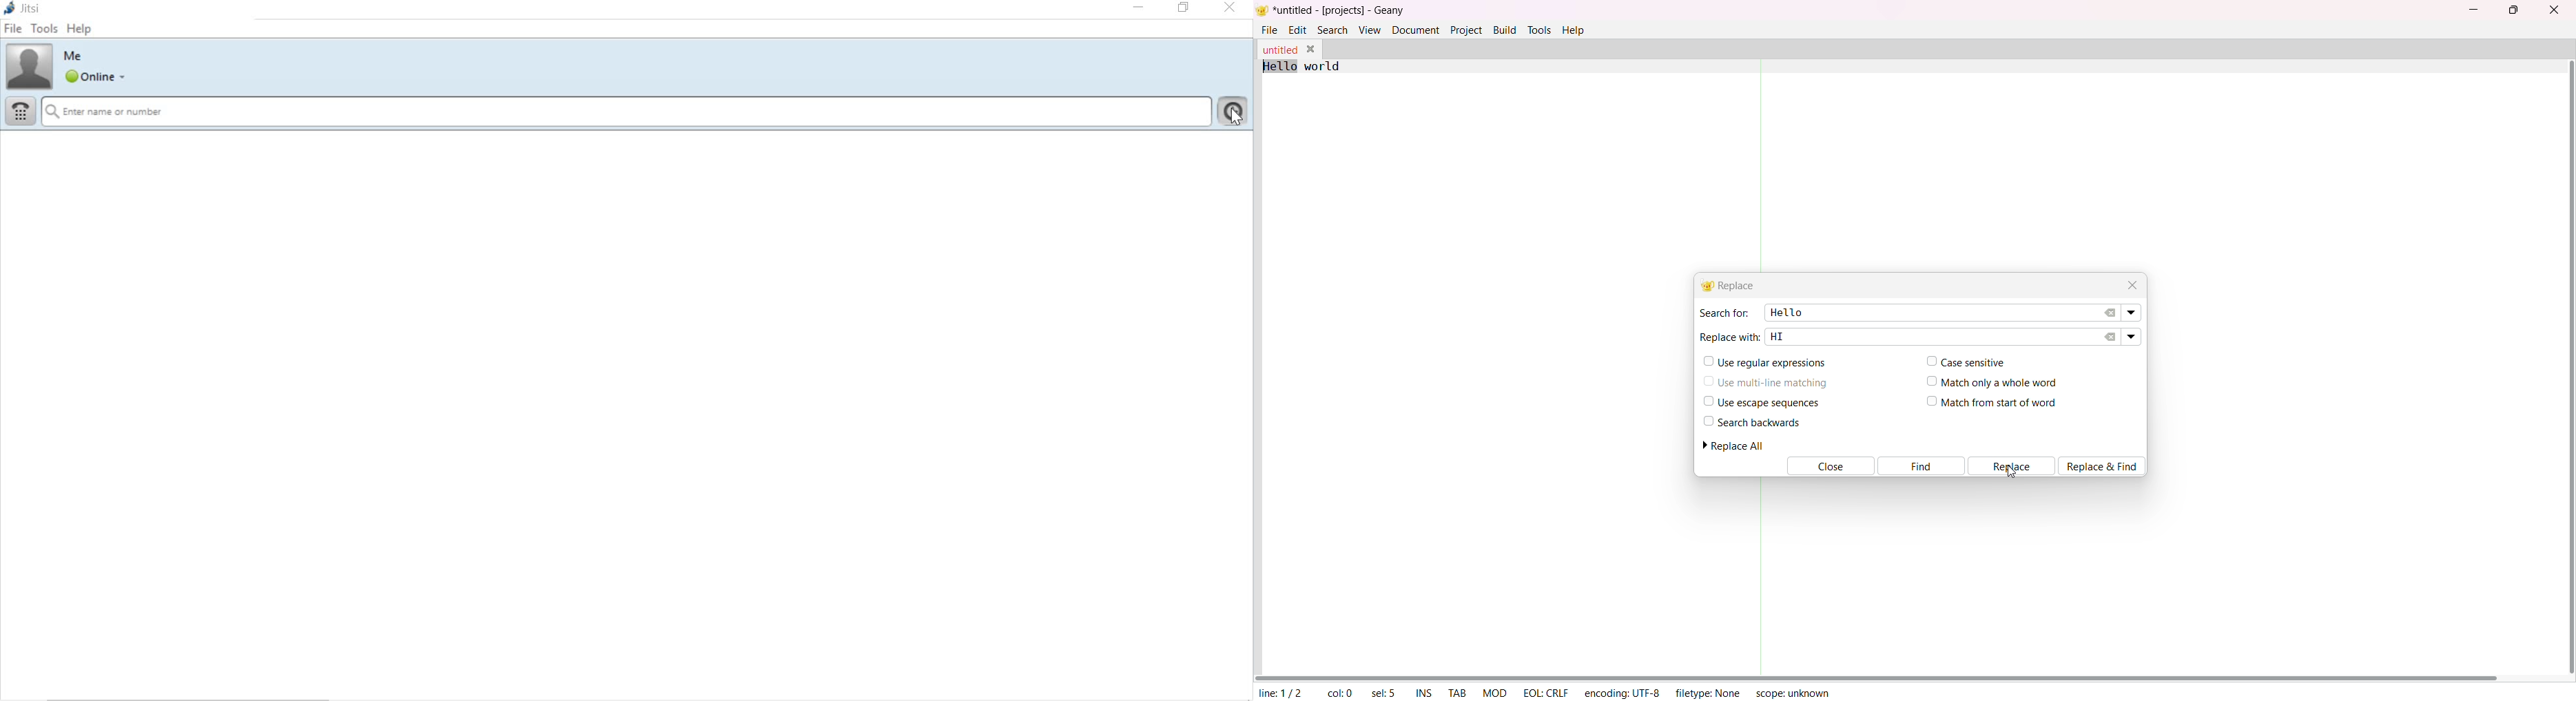 Image resolution: width=2576 pixels, height=728 pixels. What do you see at coordinates (1545, 691) in the screenshot?
I see `EOL: CRLF` at bounding box center [1545, 691].